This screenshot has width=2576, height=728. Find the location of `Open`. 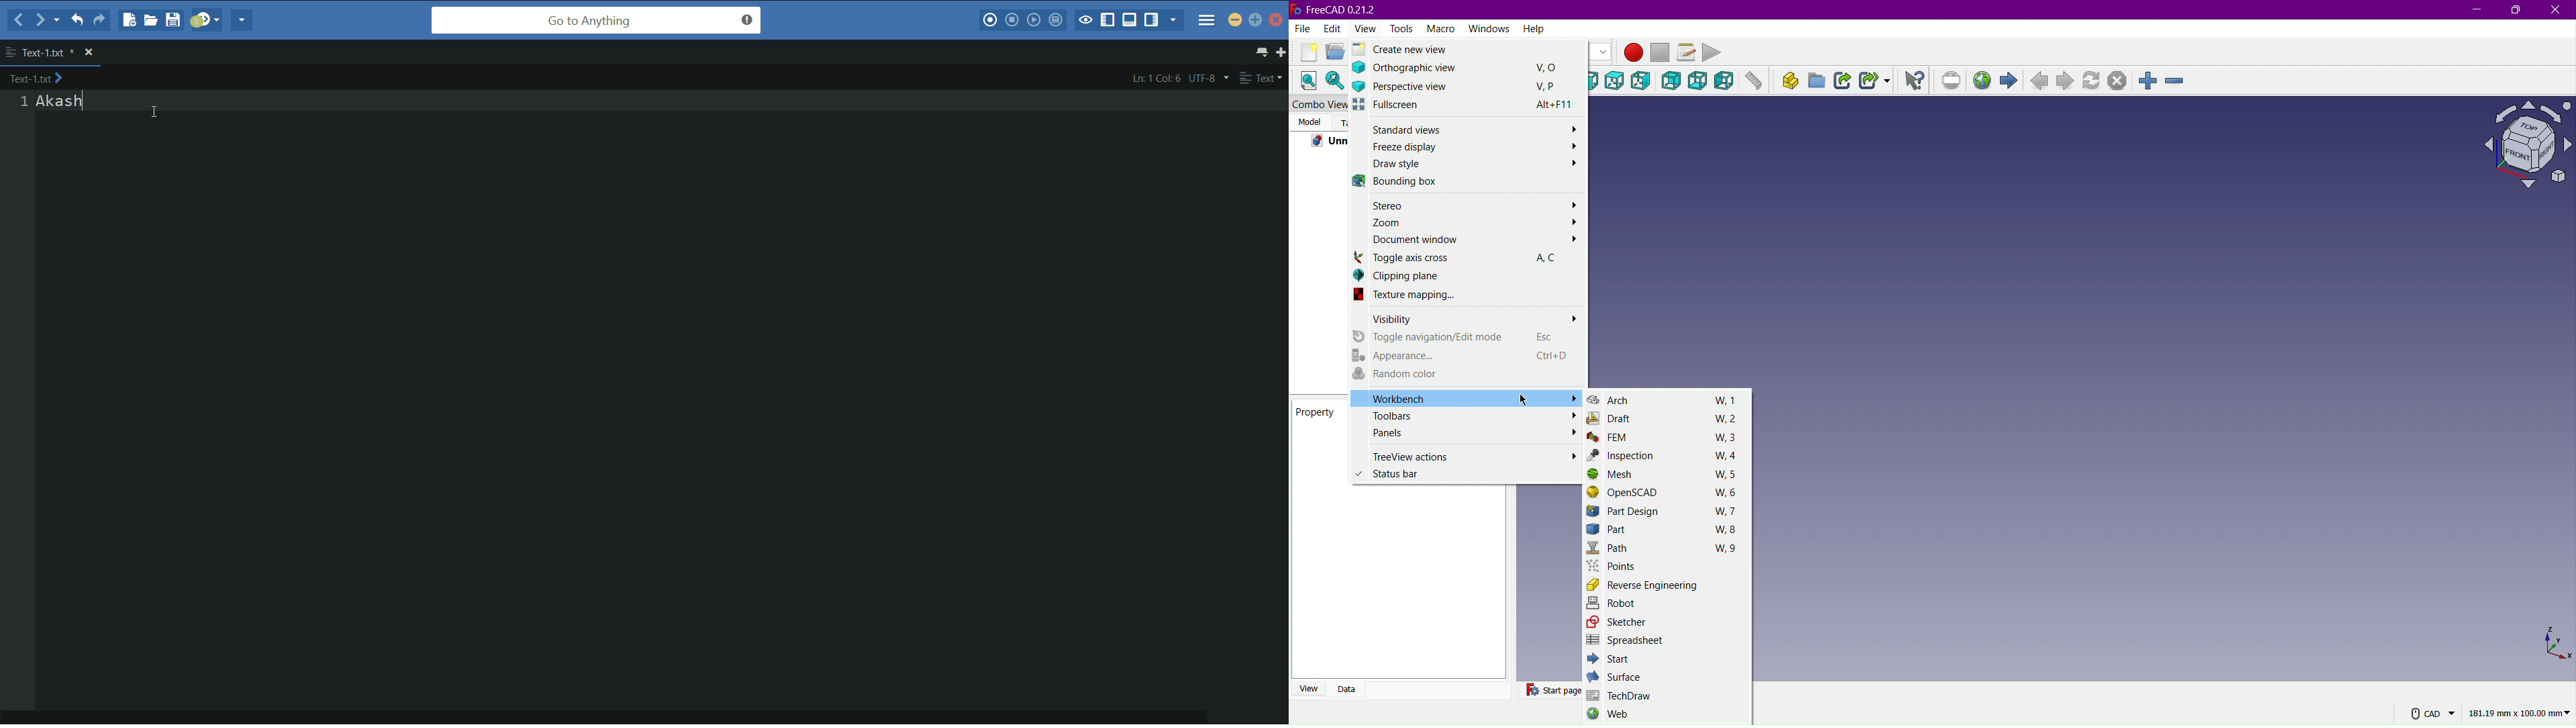

Open is located at coordinates (1337, 52).